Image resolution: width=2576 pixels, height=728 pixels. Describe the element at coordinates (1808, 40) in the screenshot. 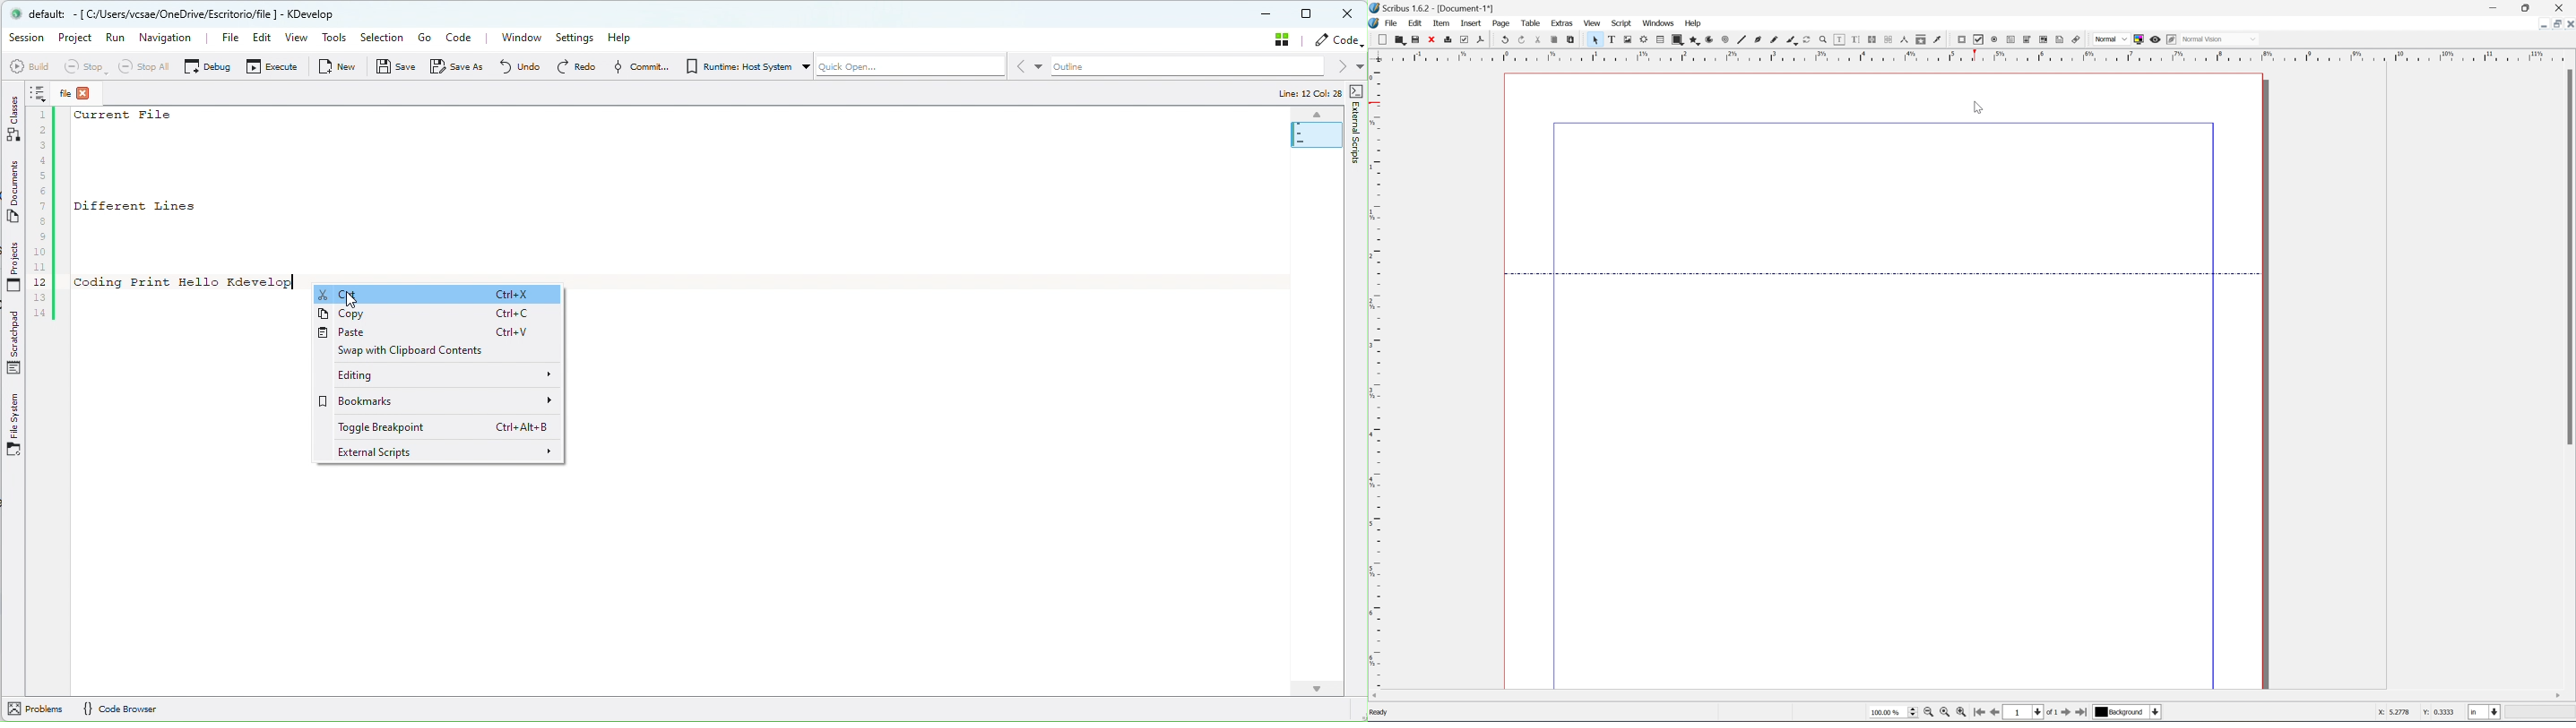

I see `rotate item` at that location.